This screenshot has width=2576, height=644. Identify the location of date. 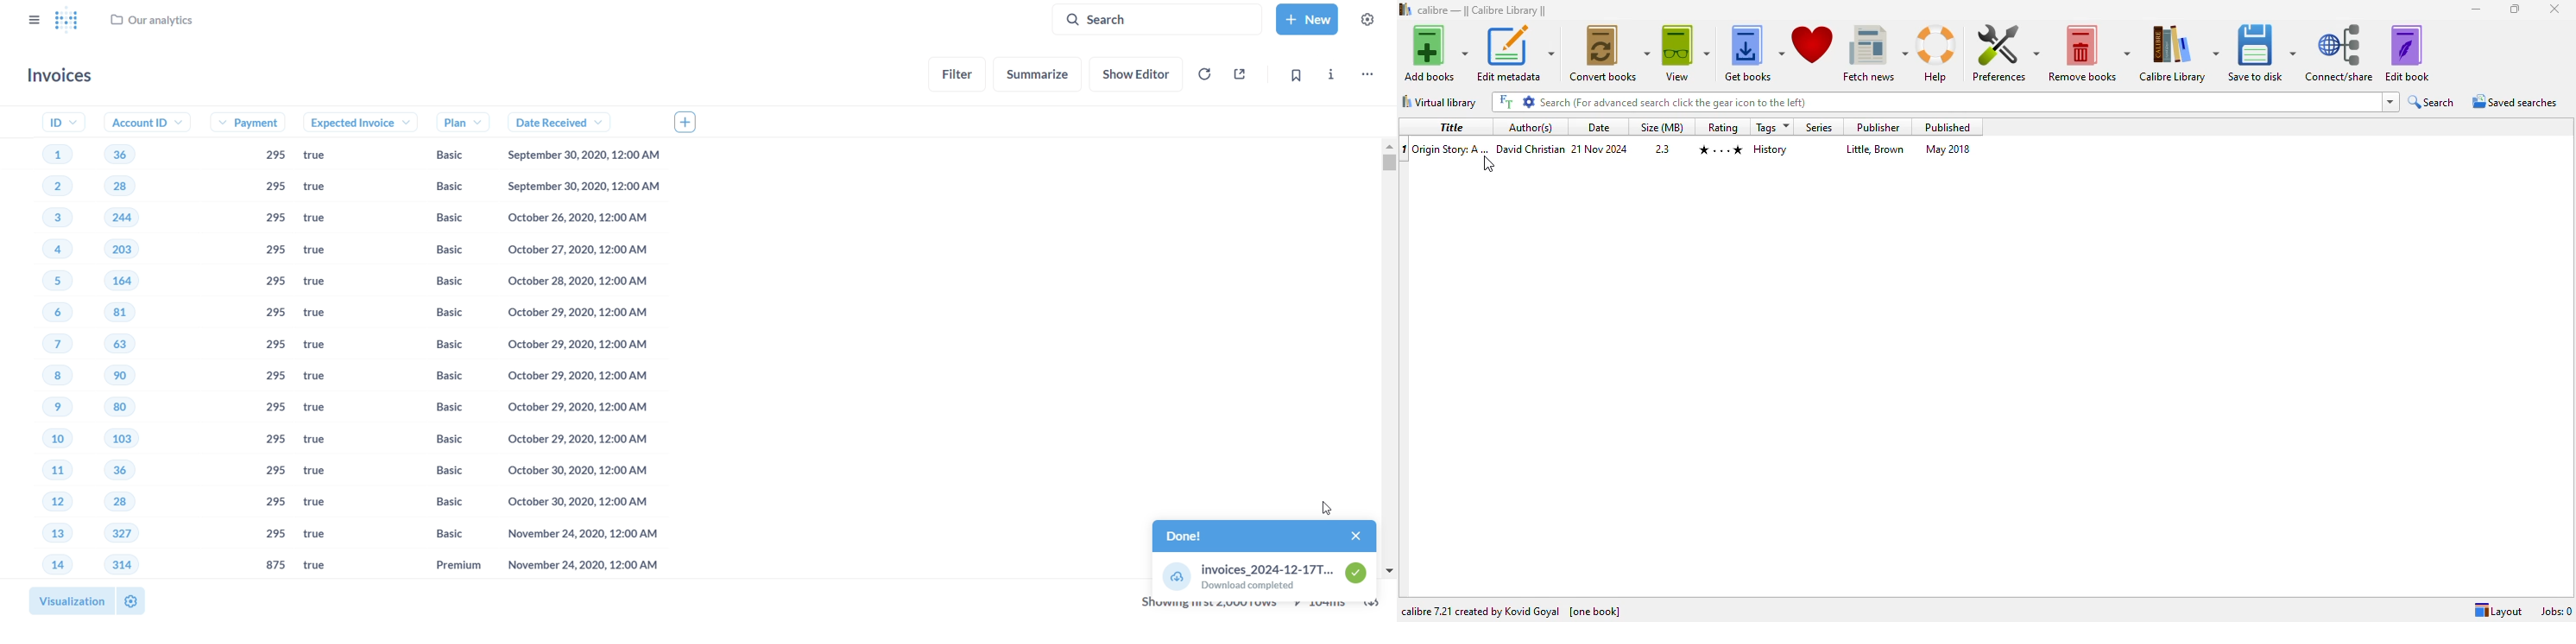
(1598, 126).